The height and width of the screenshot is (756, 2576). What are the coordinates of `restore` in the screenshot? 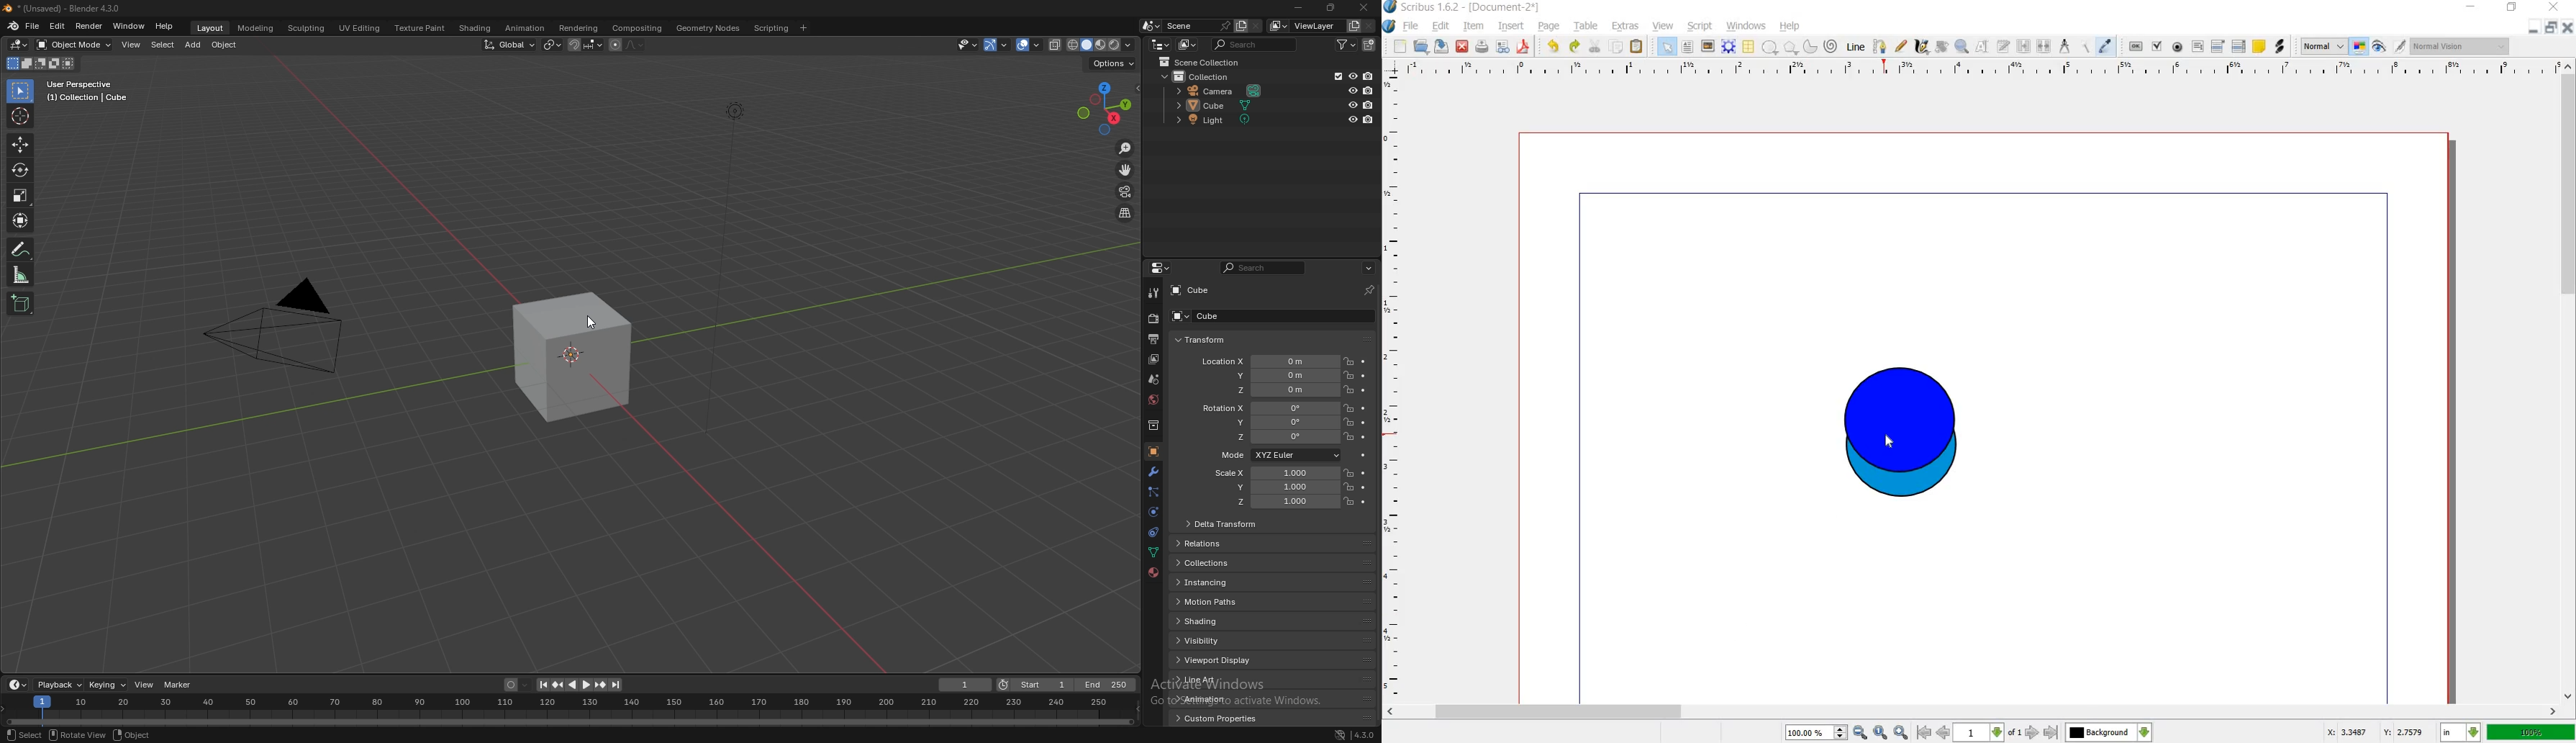 It's located at (2552, 28).